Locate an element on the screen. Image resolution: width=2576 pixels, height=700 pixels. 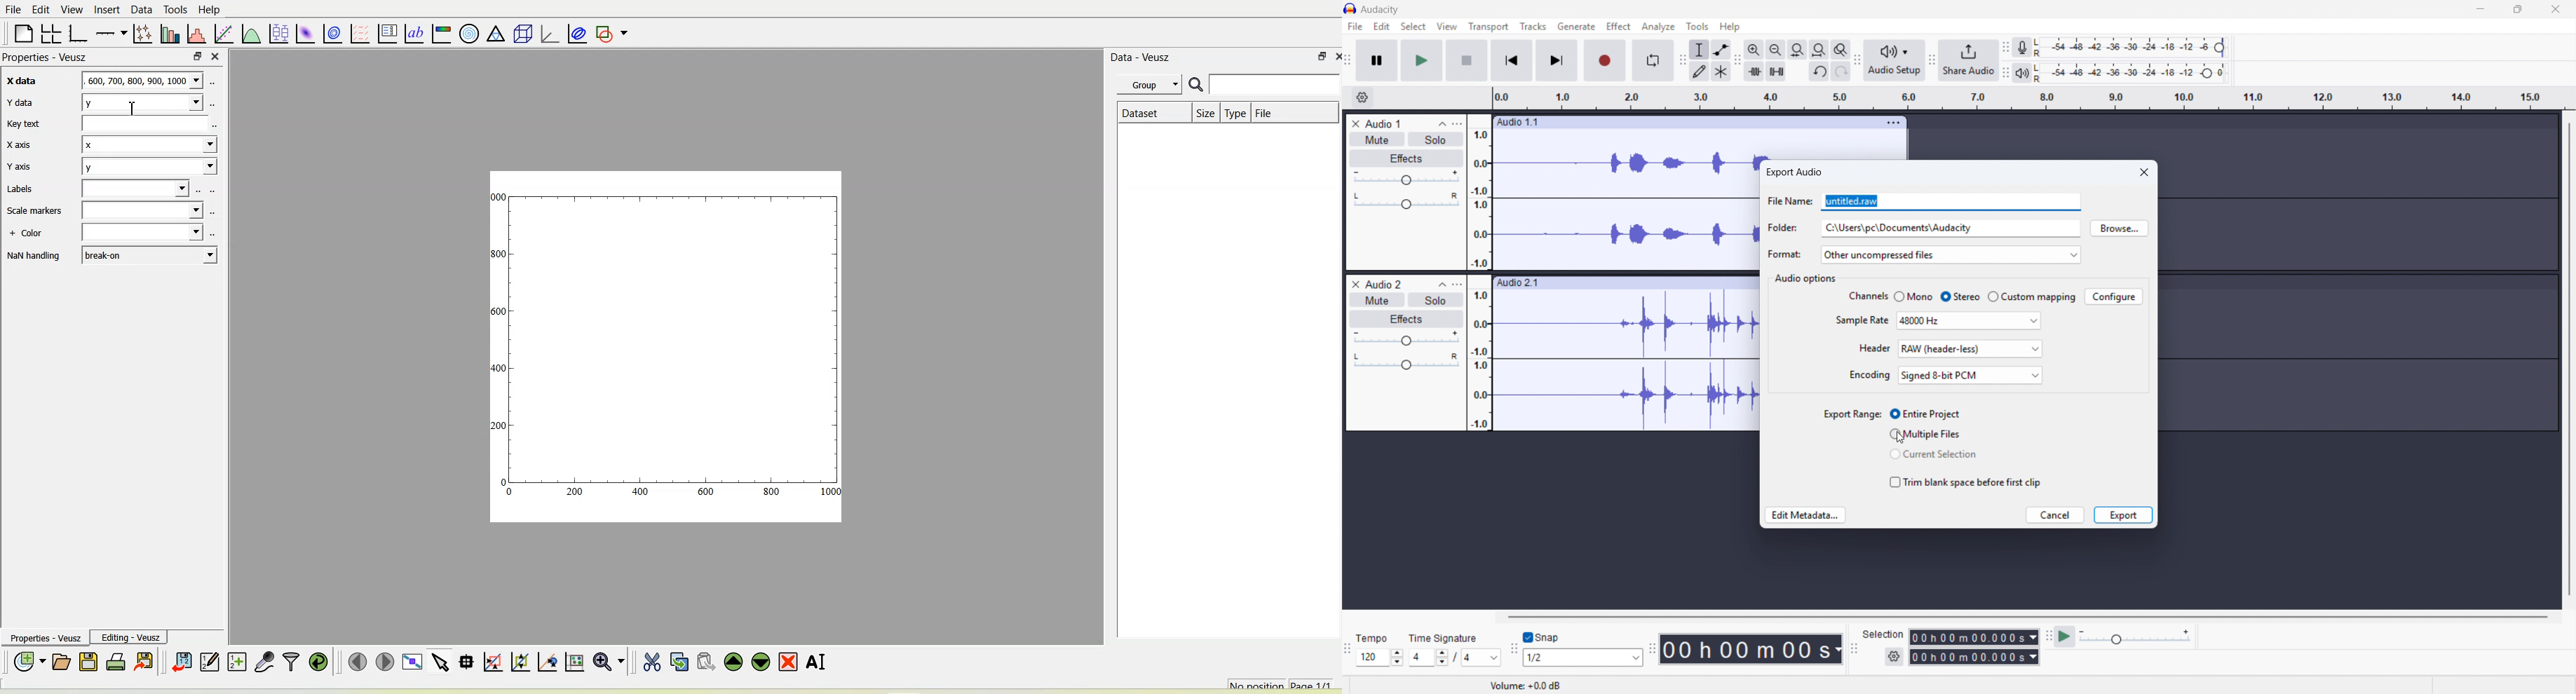
View  is located at coordinates (1447, 26).